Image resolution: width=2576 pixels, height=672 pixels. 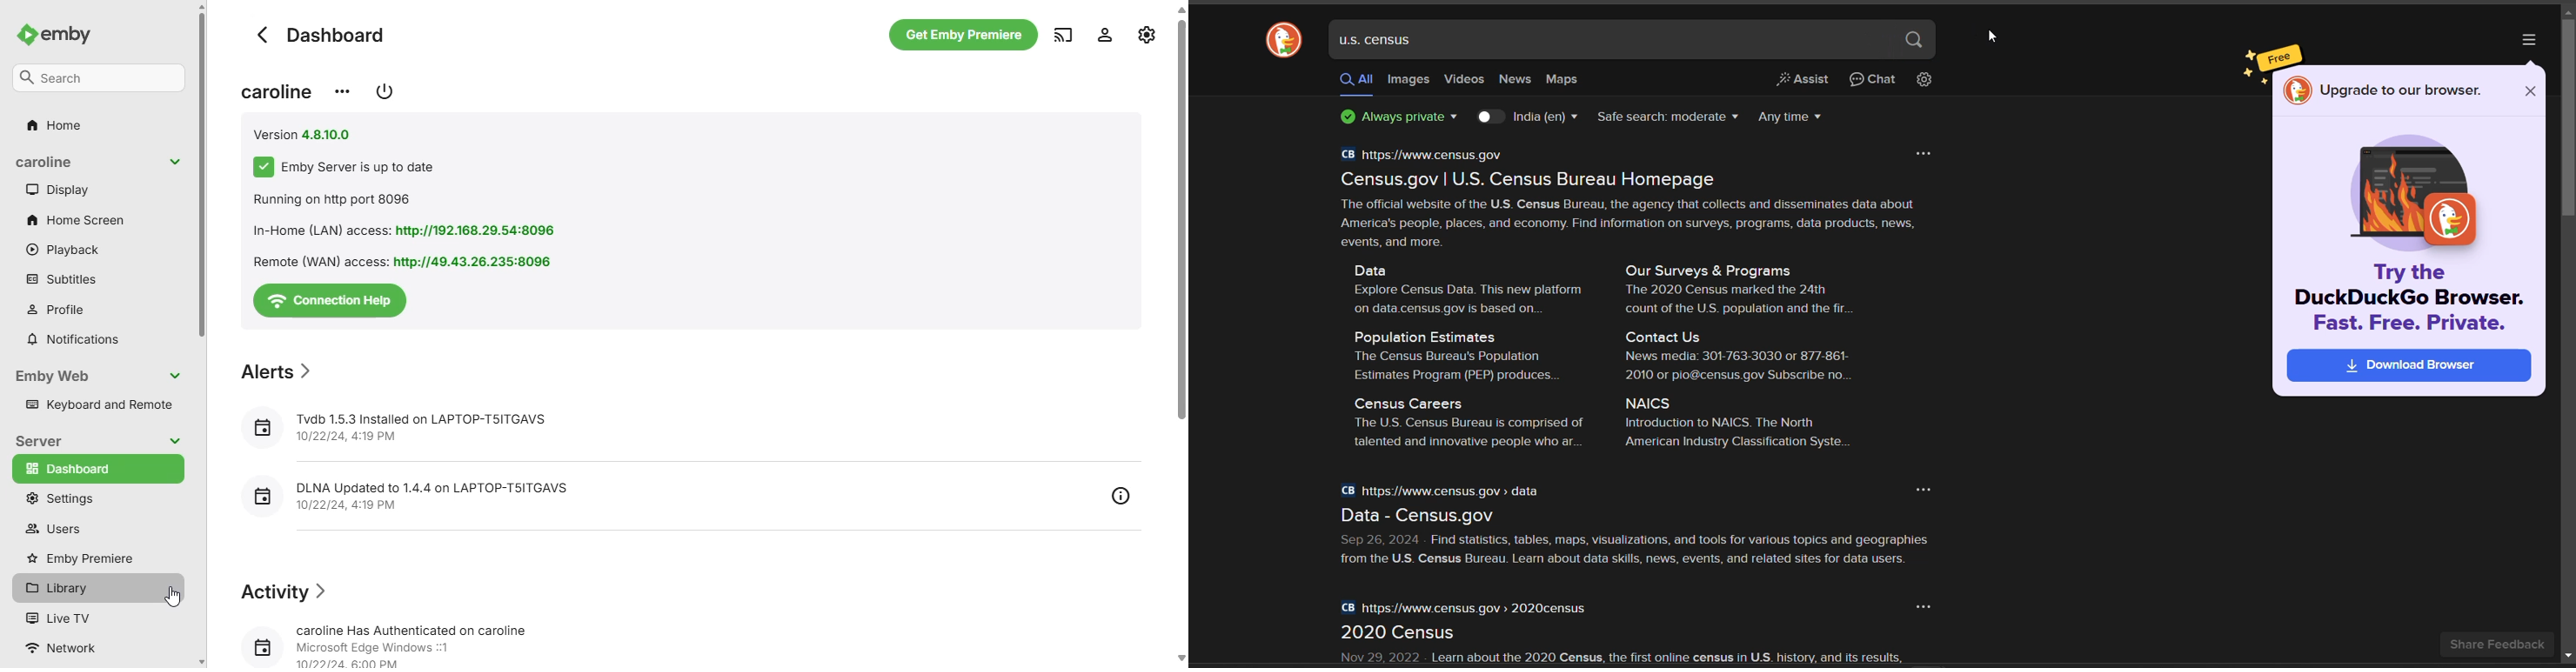 What do you see at coordinates (1571, 79) in the screenshot?
I see `maps` at bounding box center [1571, 79].